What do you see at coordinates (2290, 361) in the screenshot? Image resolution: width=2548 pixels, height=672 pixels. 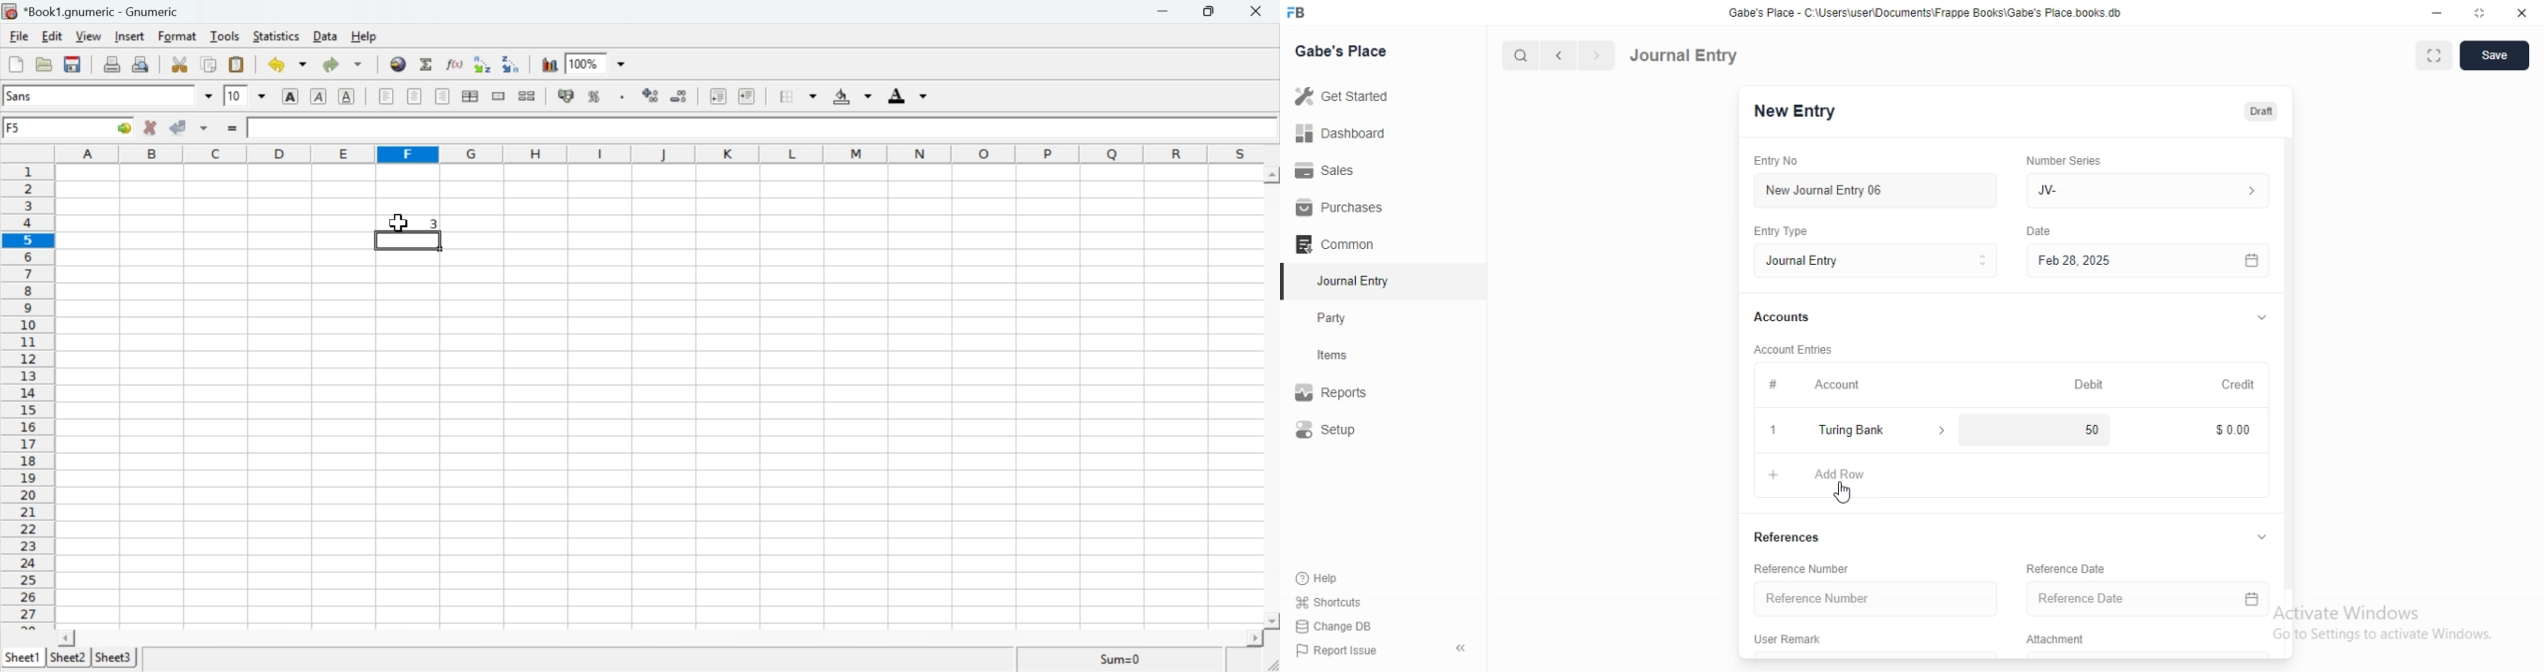 I see `vertical scrollbar` at bounding box center [2290, 361].